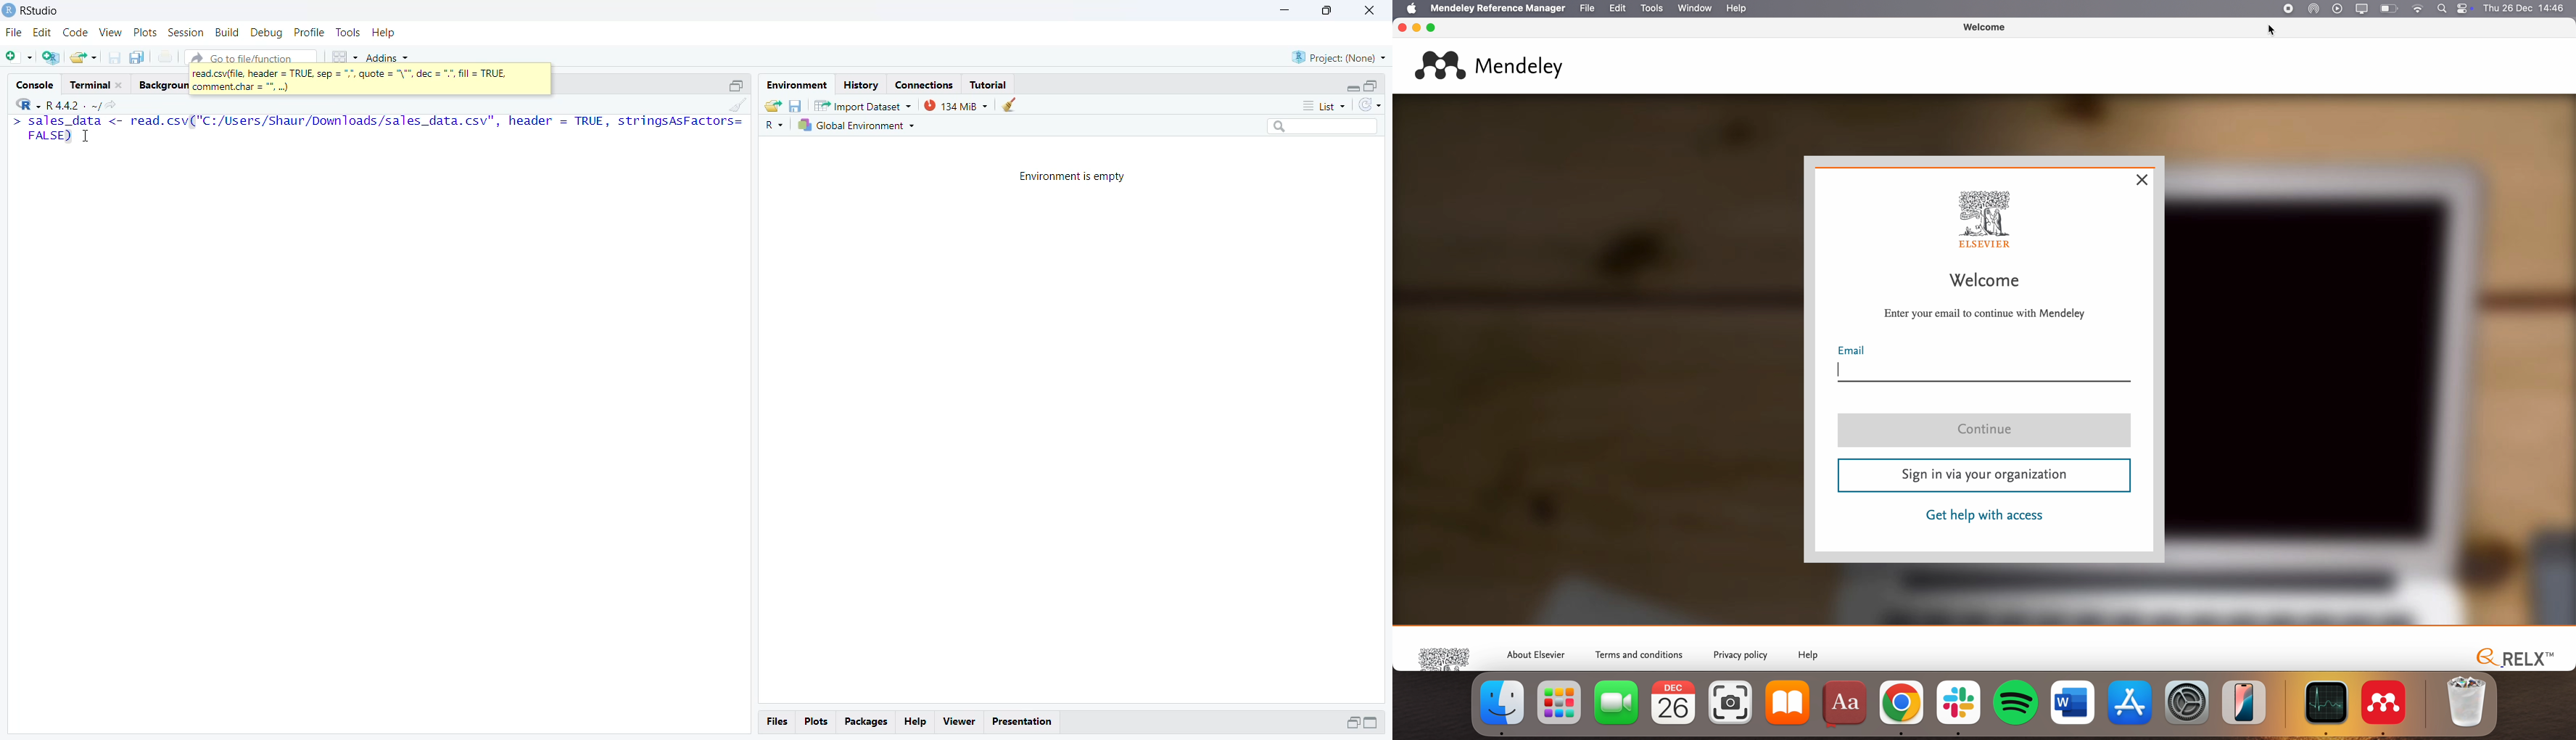 The width and height of the screenshot is (2576, 756). I want to click on Global Environment, so click(858, 128).